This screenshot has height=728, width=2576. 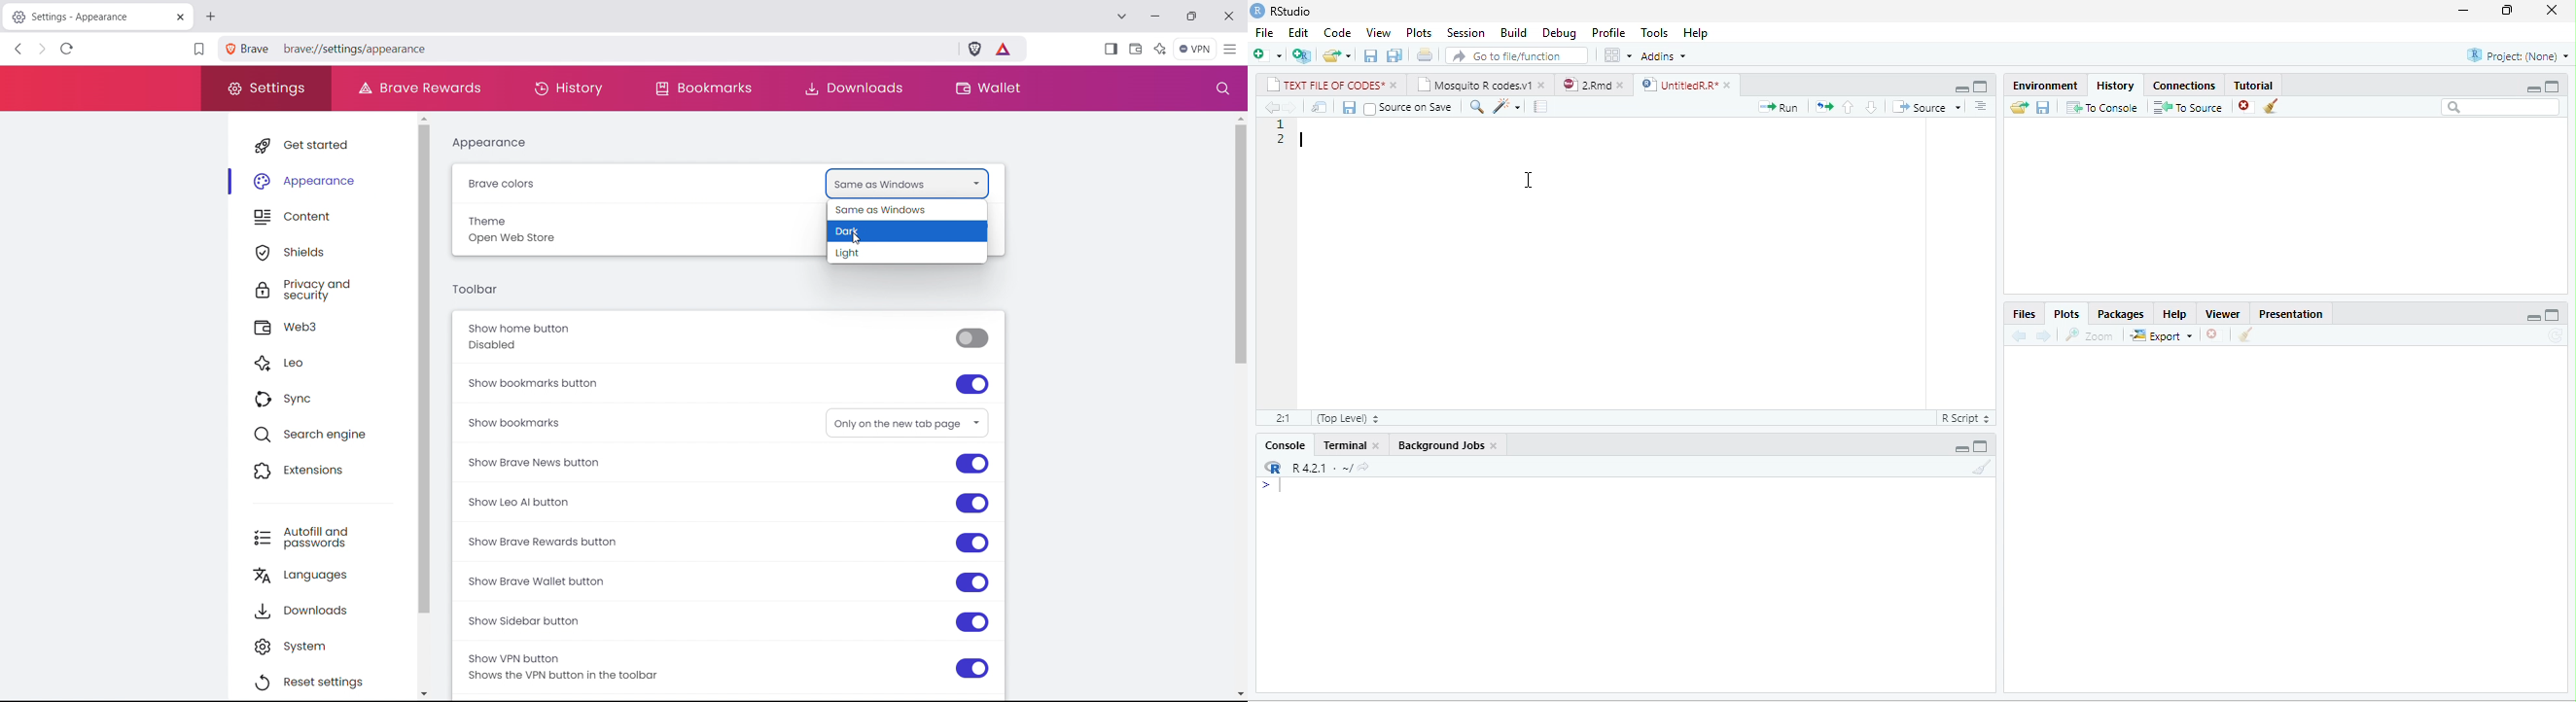 What do you see at coordinates (2552, 10) in the screenshot?
I see `close` at bounding box center [2552, 10].